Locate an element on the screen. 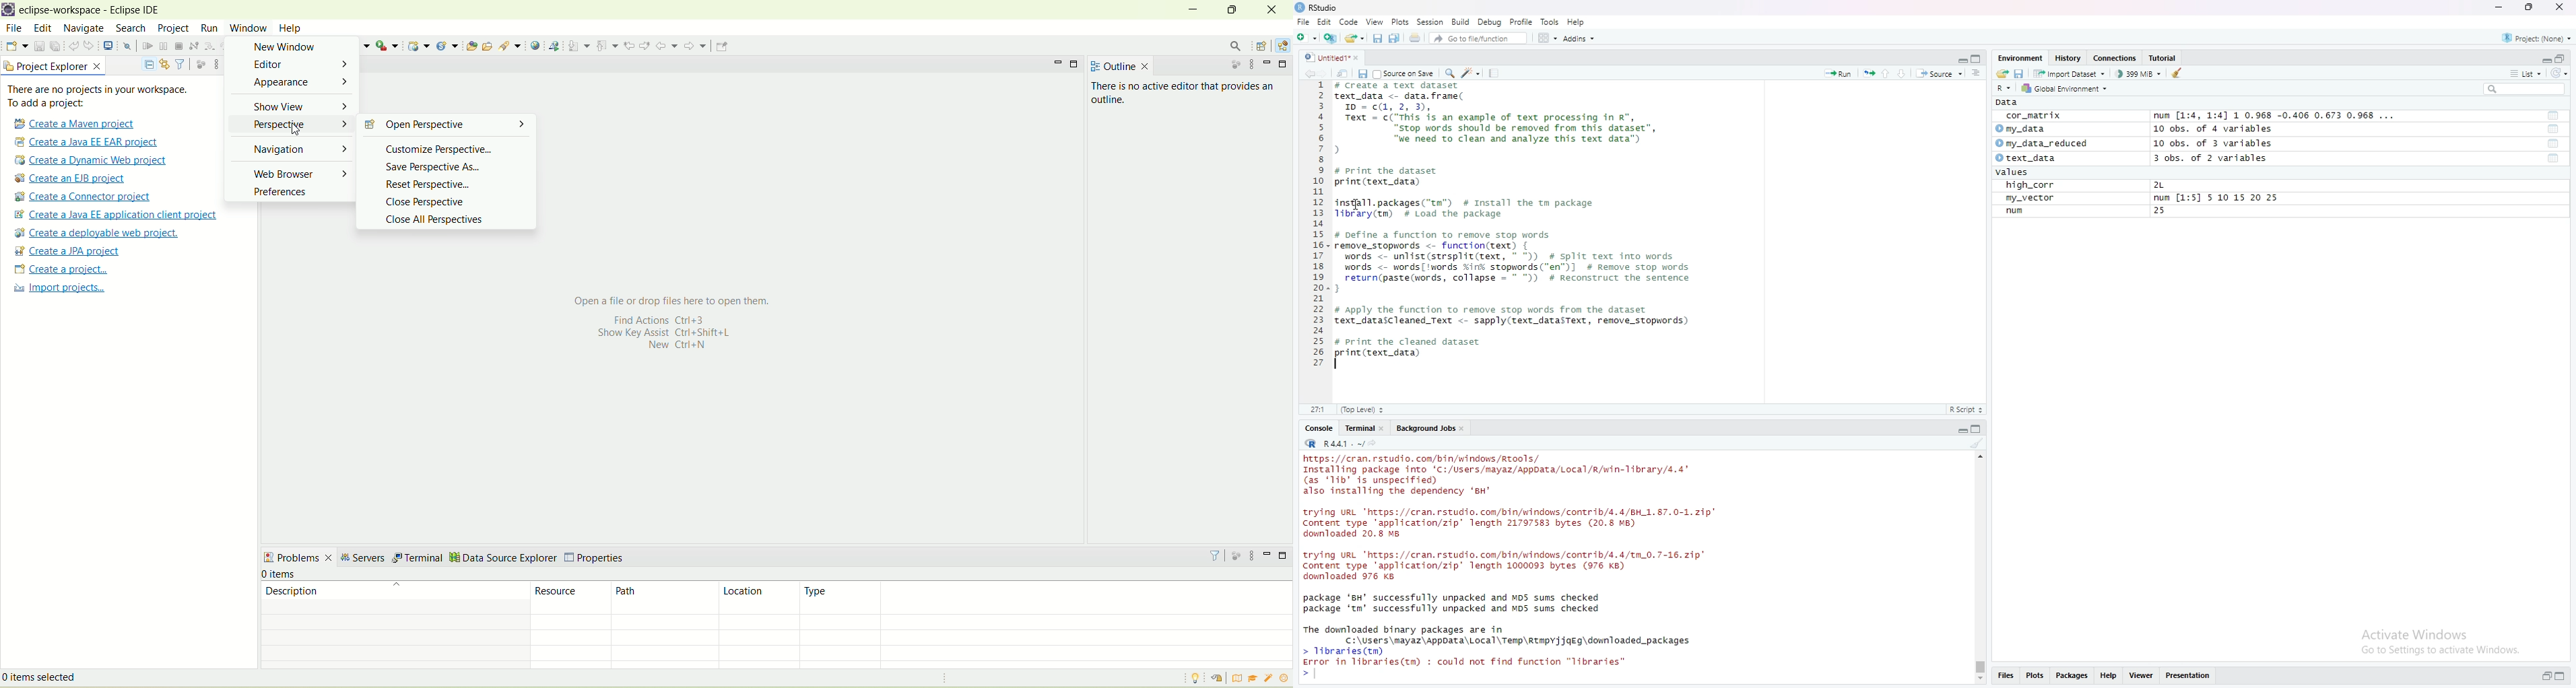  search is located at coordinates (2526, 89).